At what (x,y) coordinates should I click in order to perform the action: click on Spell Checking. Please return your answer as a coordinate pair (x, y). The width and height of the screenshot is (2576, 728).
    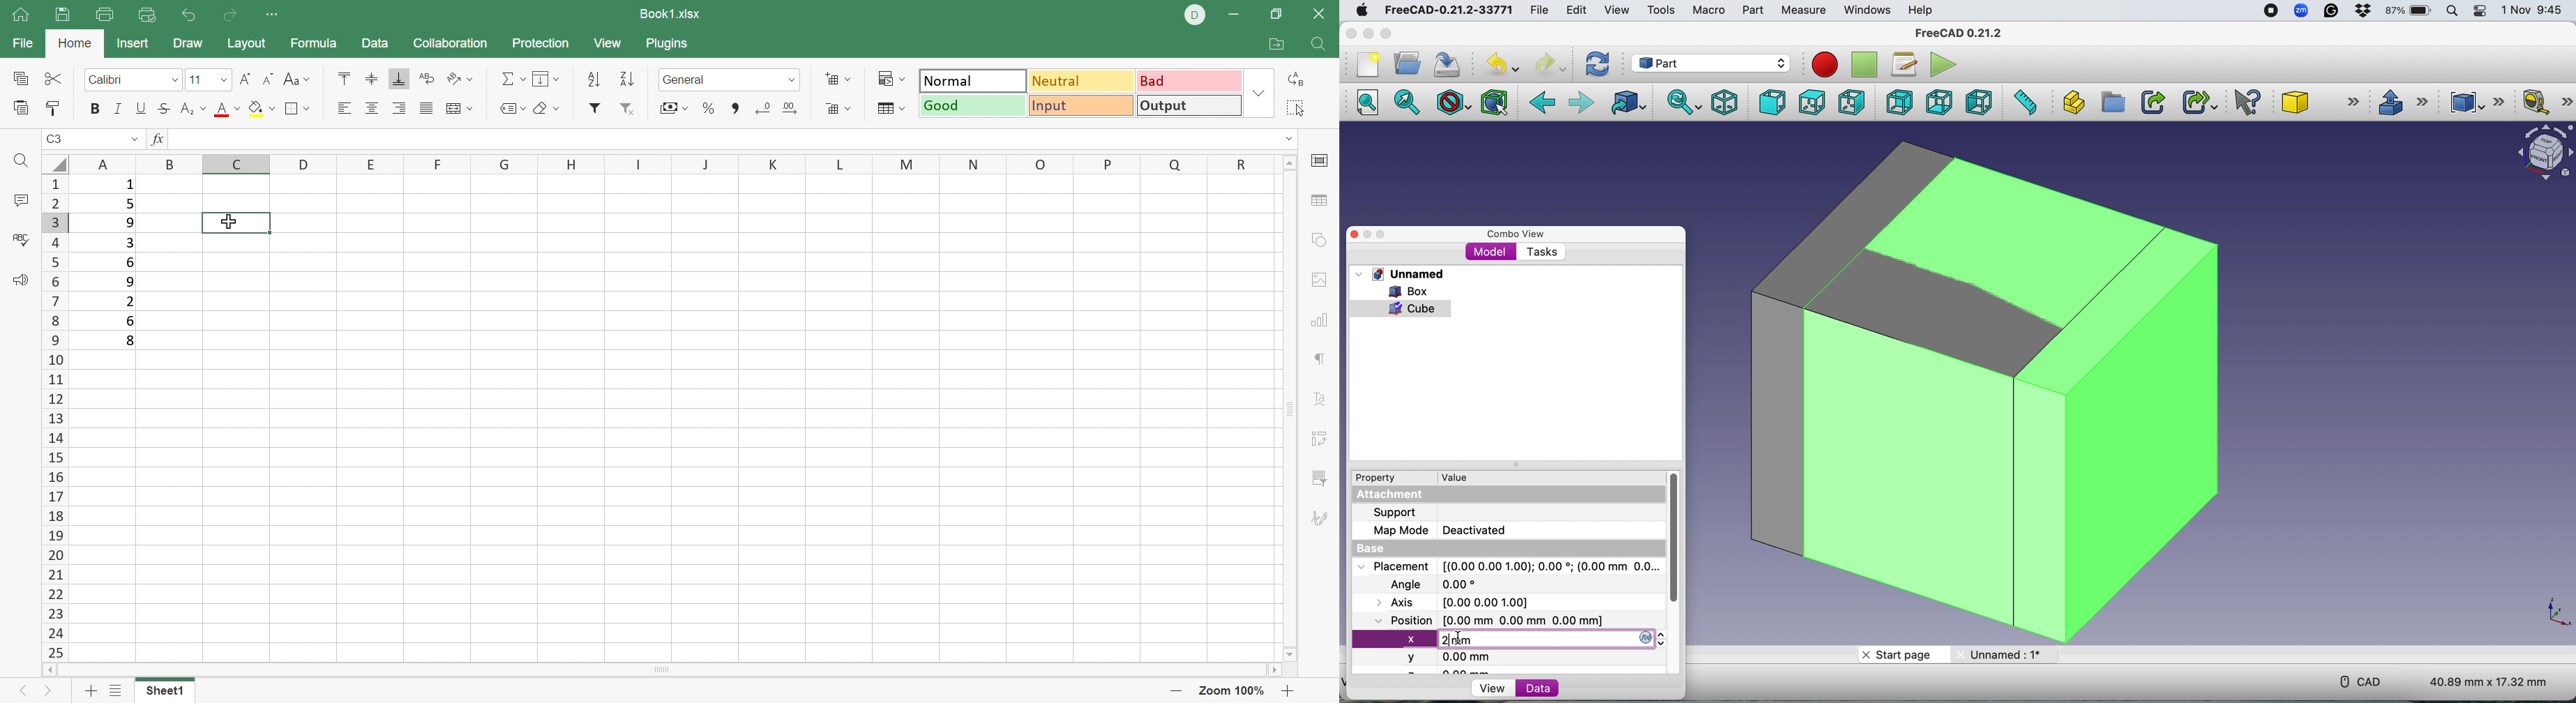
    Looking at the image, I should click on (22, 241).